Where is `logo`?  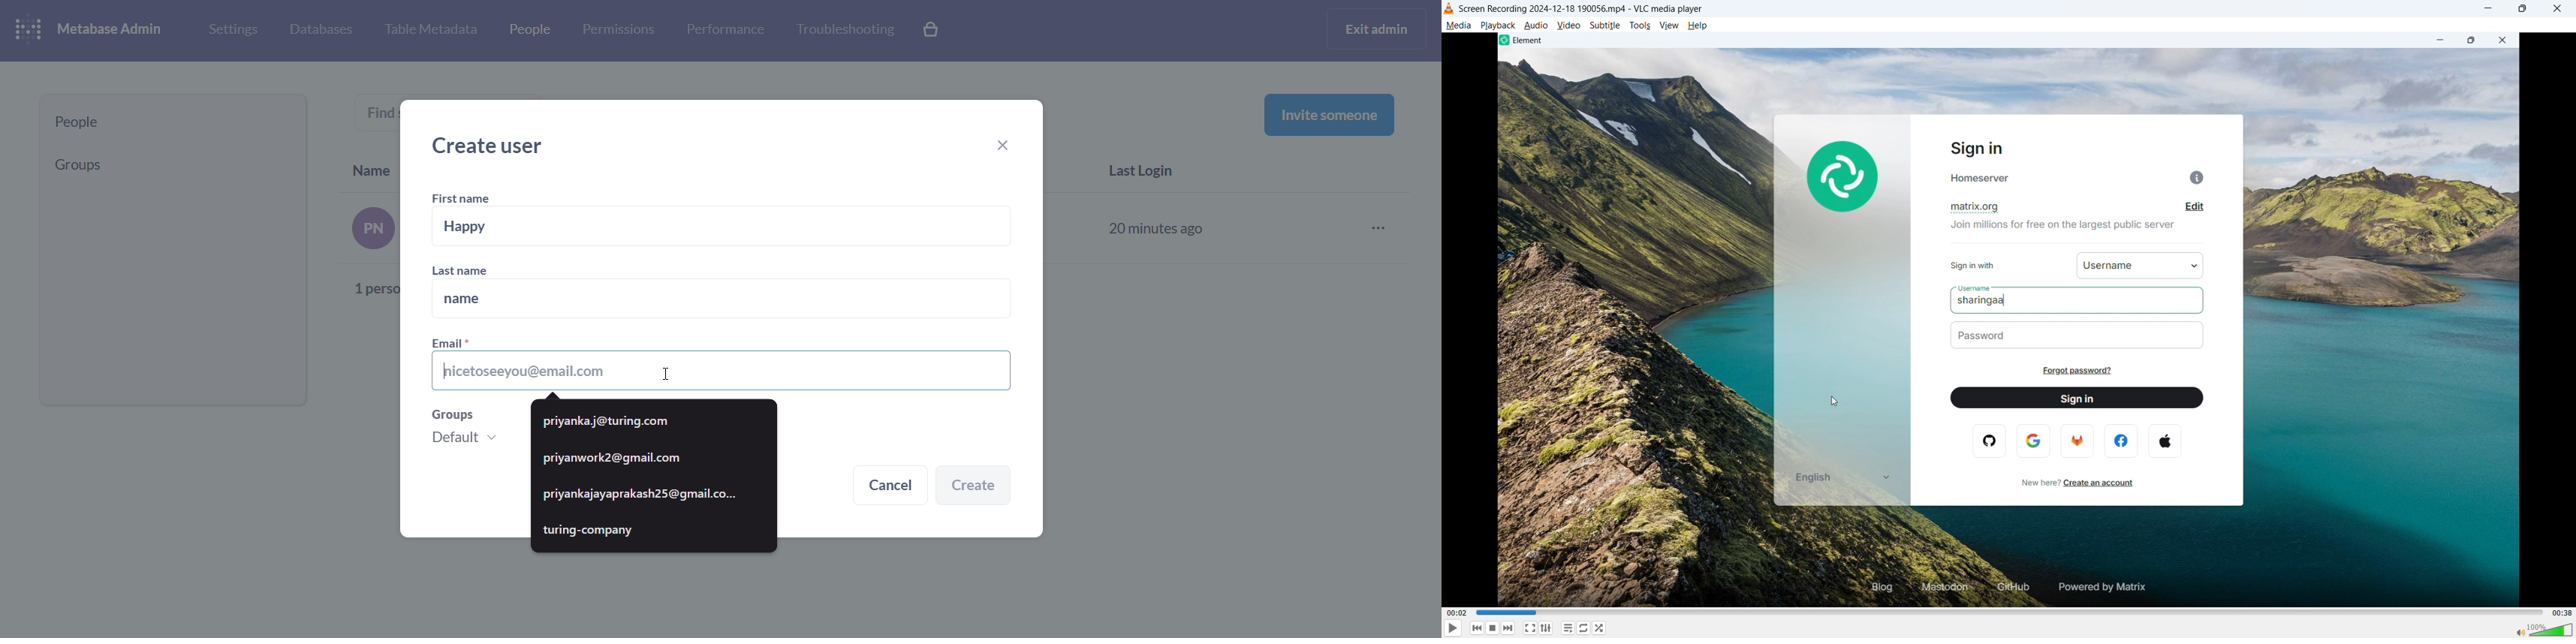
logo is located at coordinates (32, 31).